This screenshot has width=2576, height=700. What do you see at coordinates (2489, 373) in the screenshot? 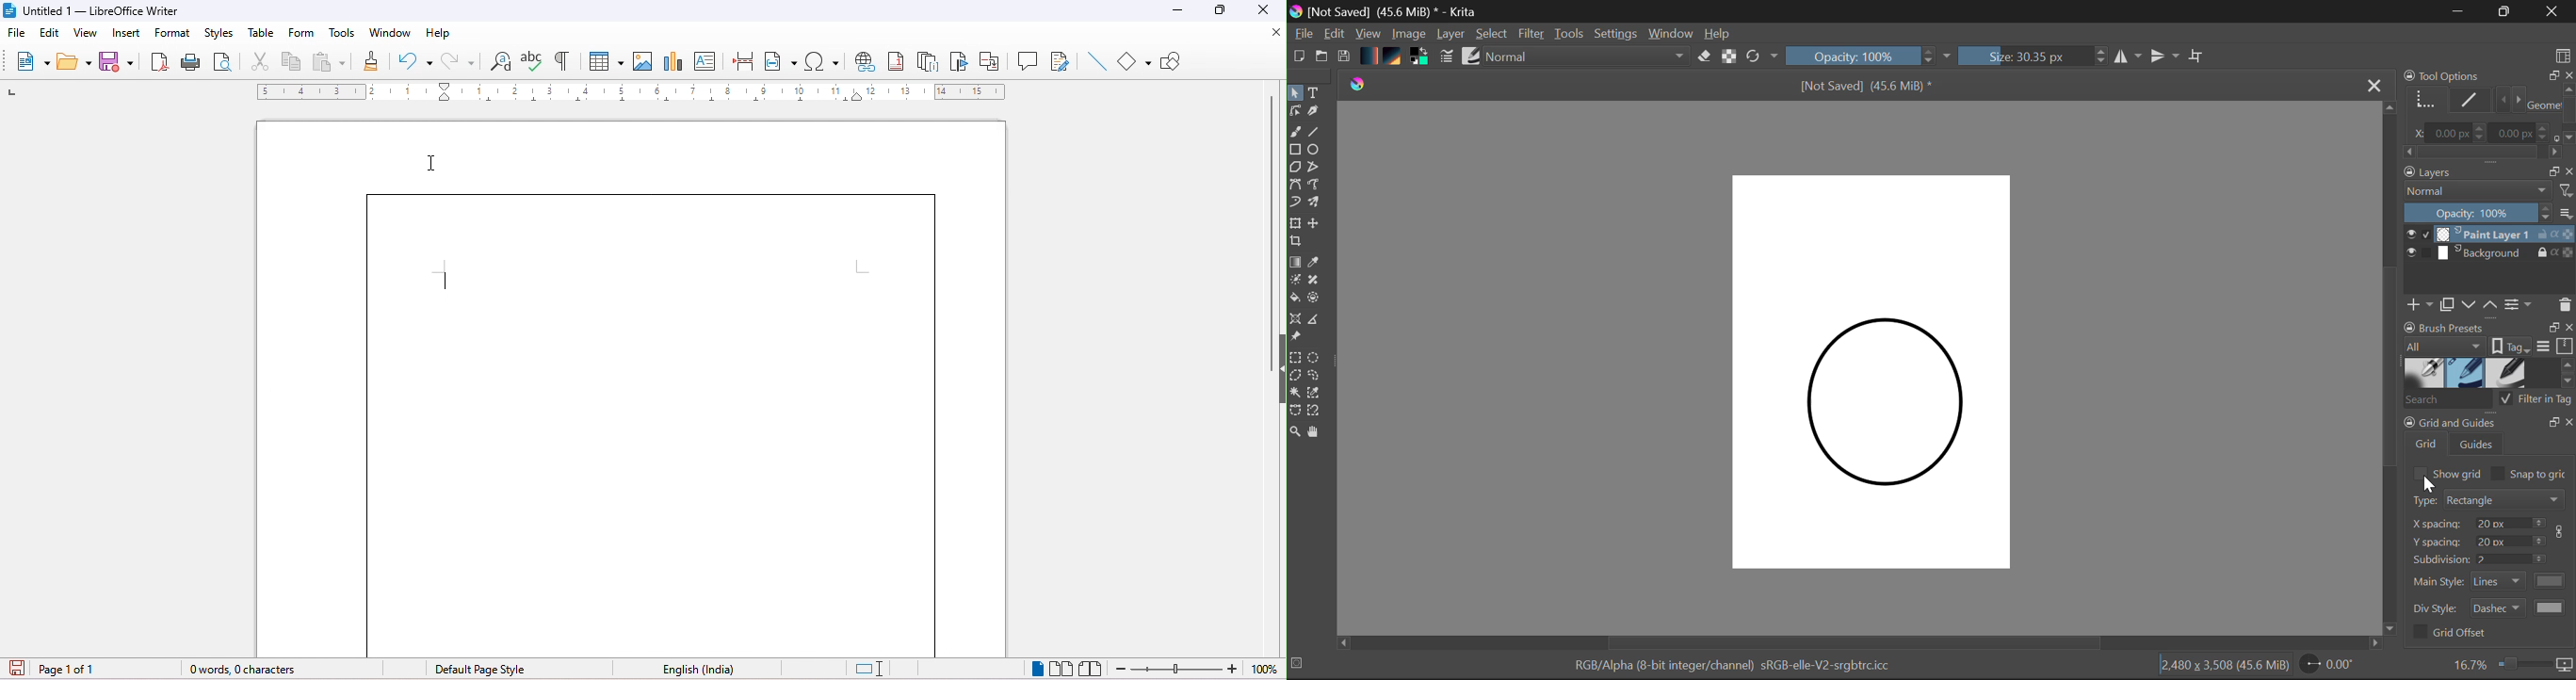
I see `Brush Presets` at bounding box center [2489, 373].